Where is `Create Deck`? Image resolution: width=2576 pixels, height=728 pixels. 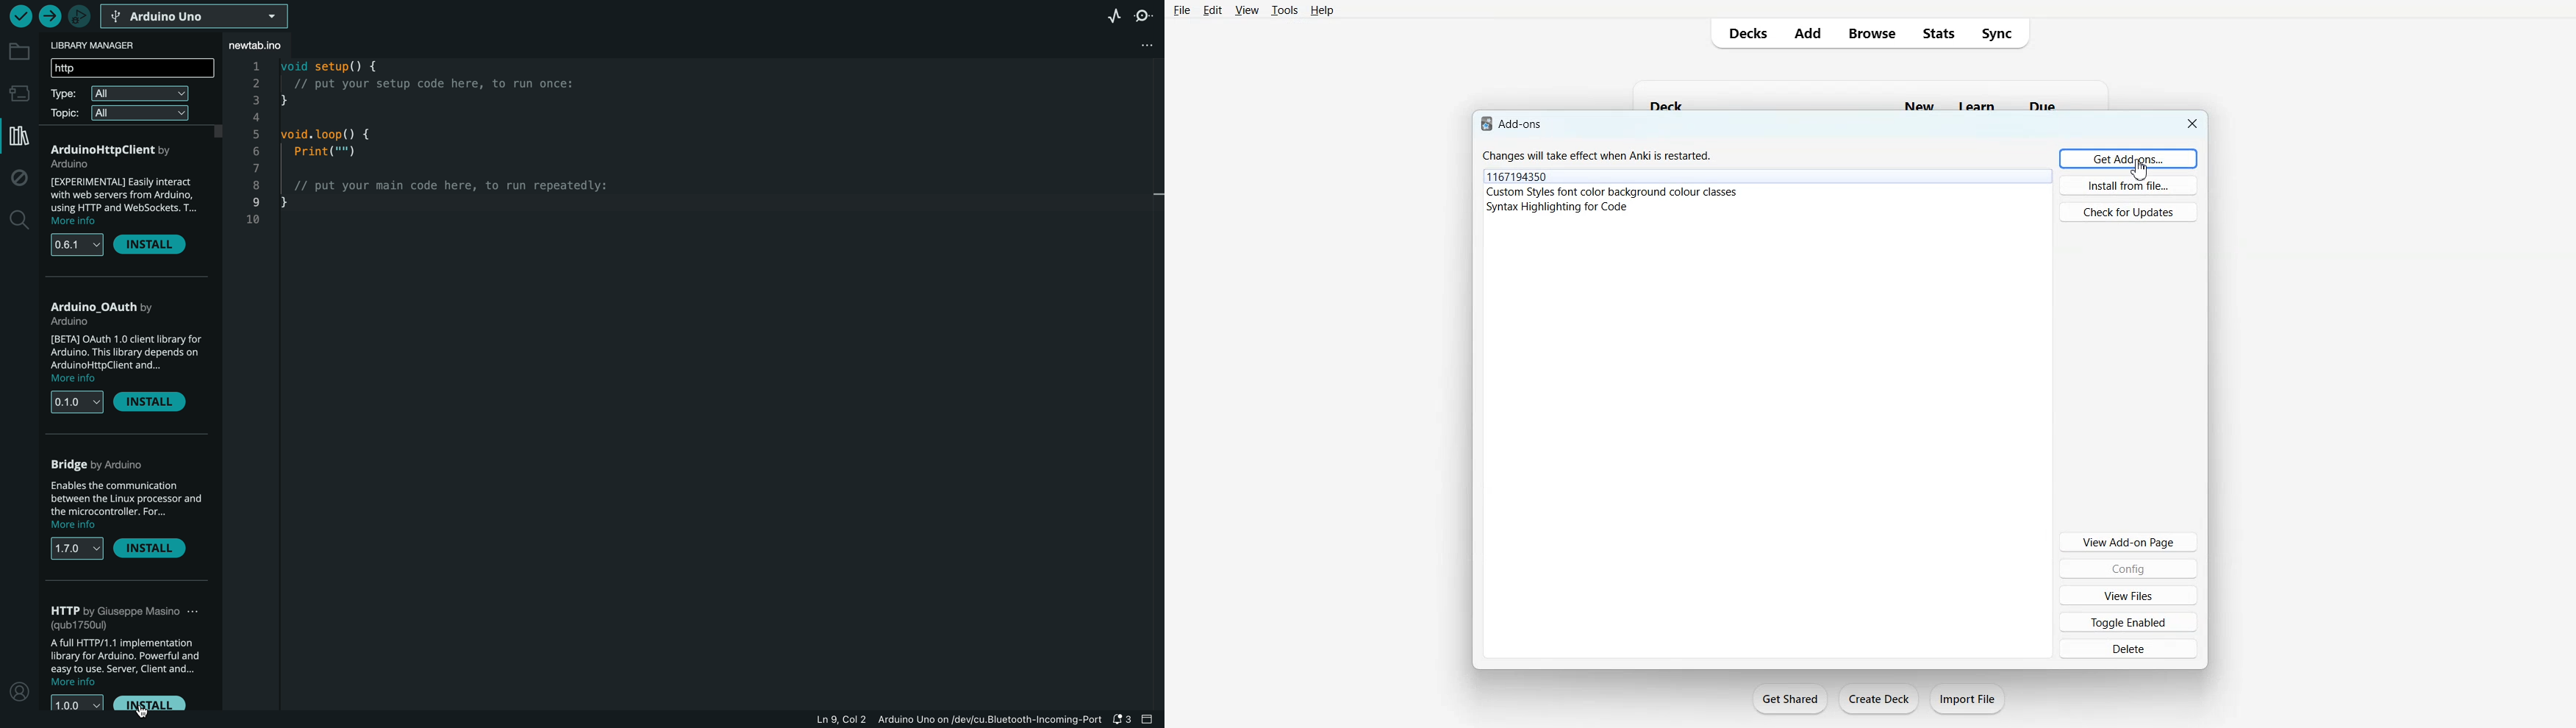 Create Deck is located at coordinates (1878, 699).